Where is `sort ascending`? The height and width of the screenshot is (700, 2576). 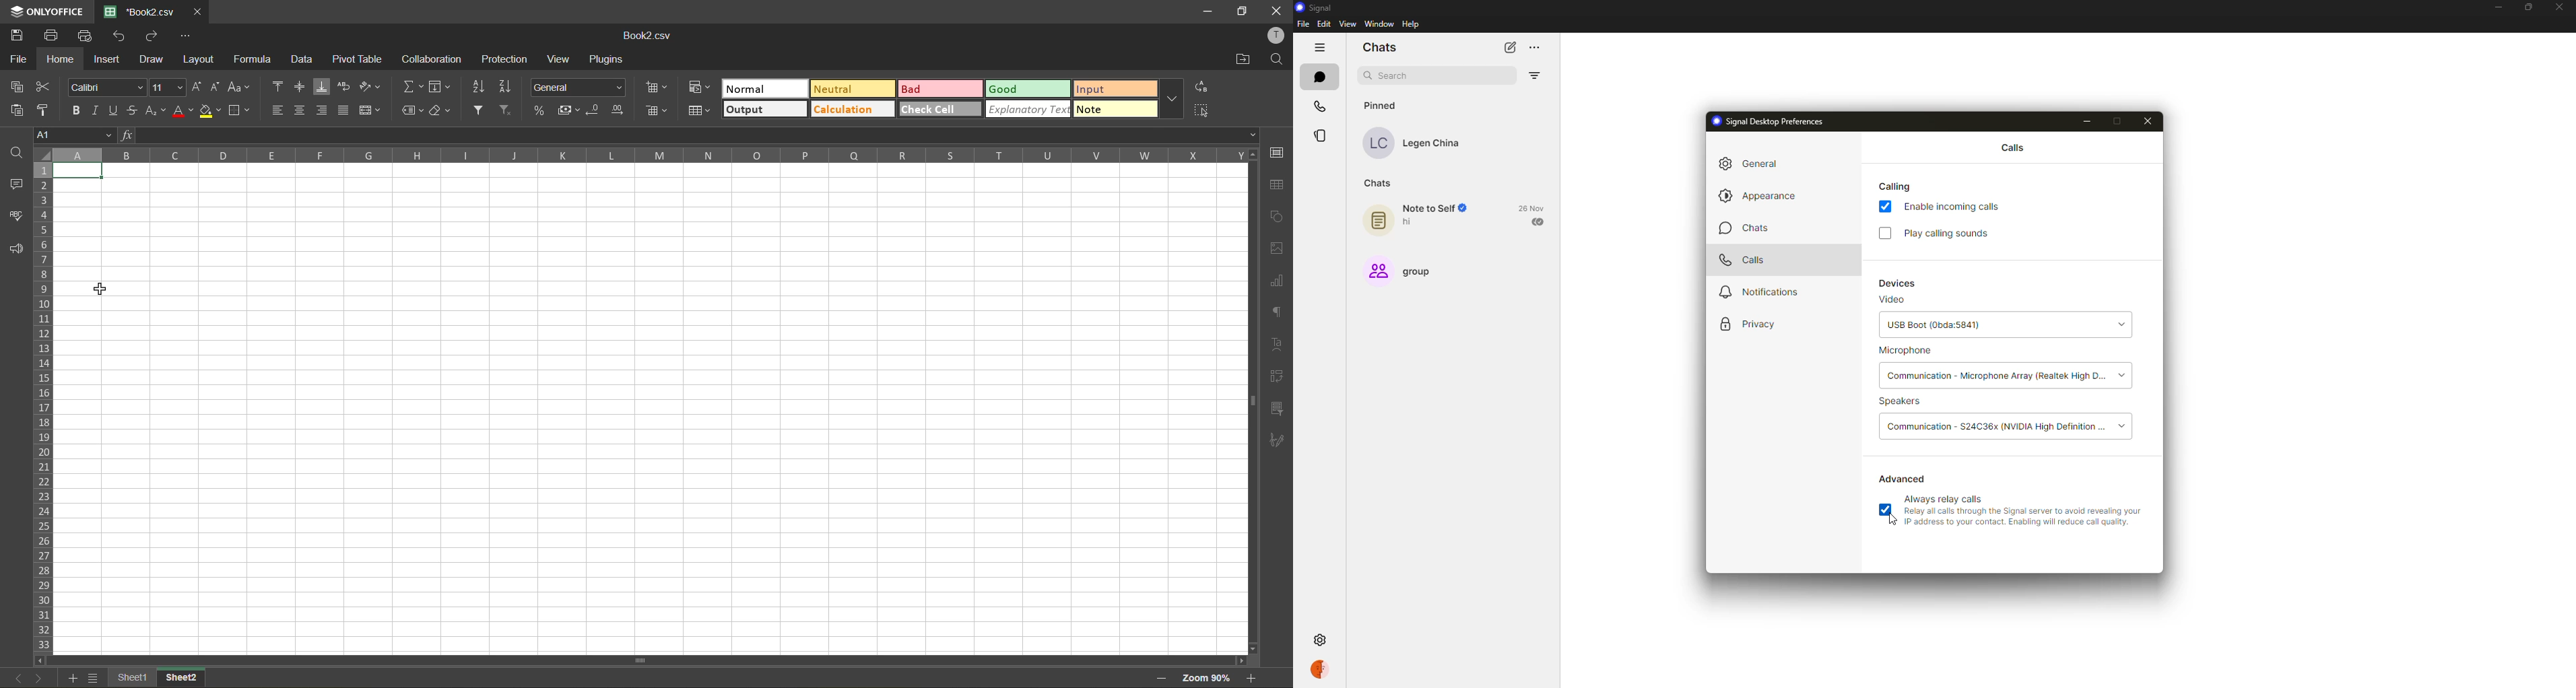
sort ascending is located at coordinates (477, 87).